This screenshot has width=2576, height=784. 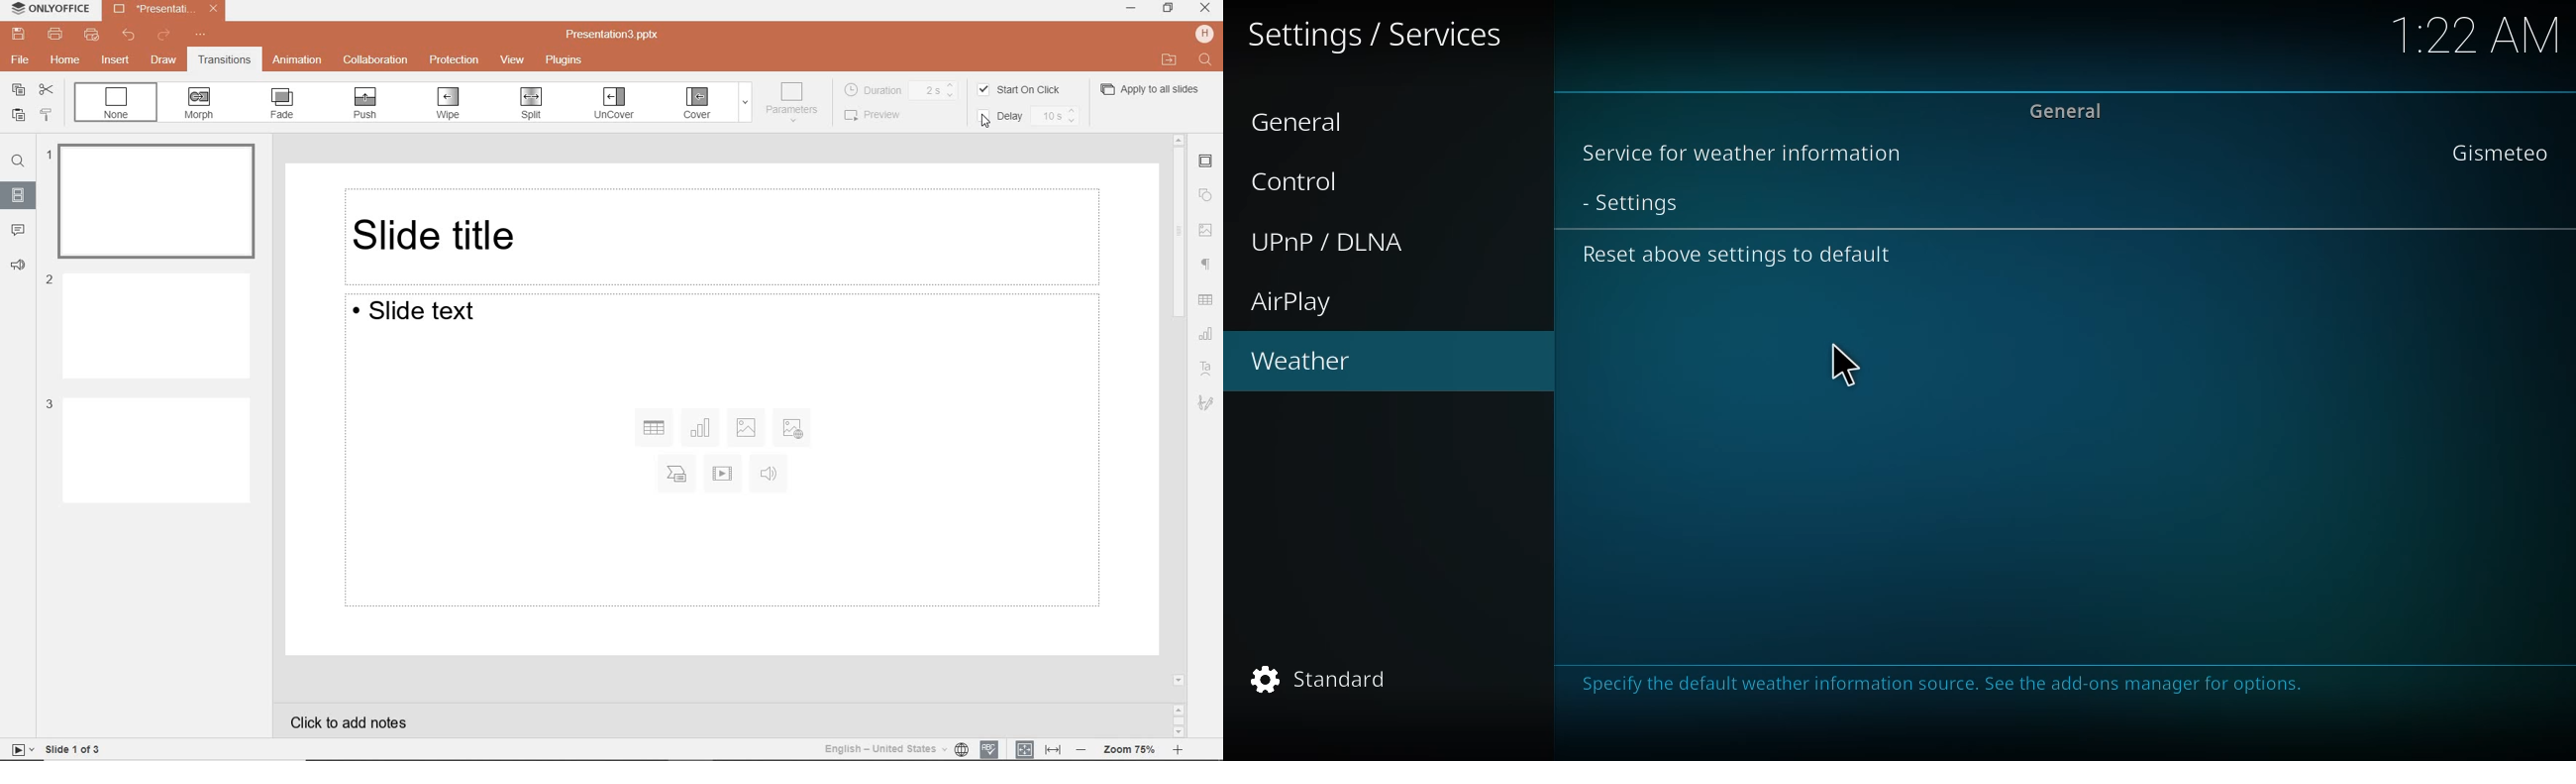 What do you see at coordinates (116, 102) in the screenshot?
I see `NONE` at bounding box center [116, 102].